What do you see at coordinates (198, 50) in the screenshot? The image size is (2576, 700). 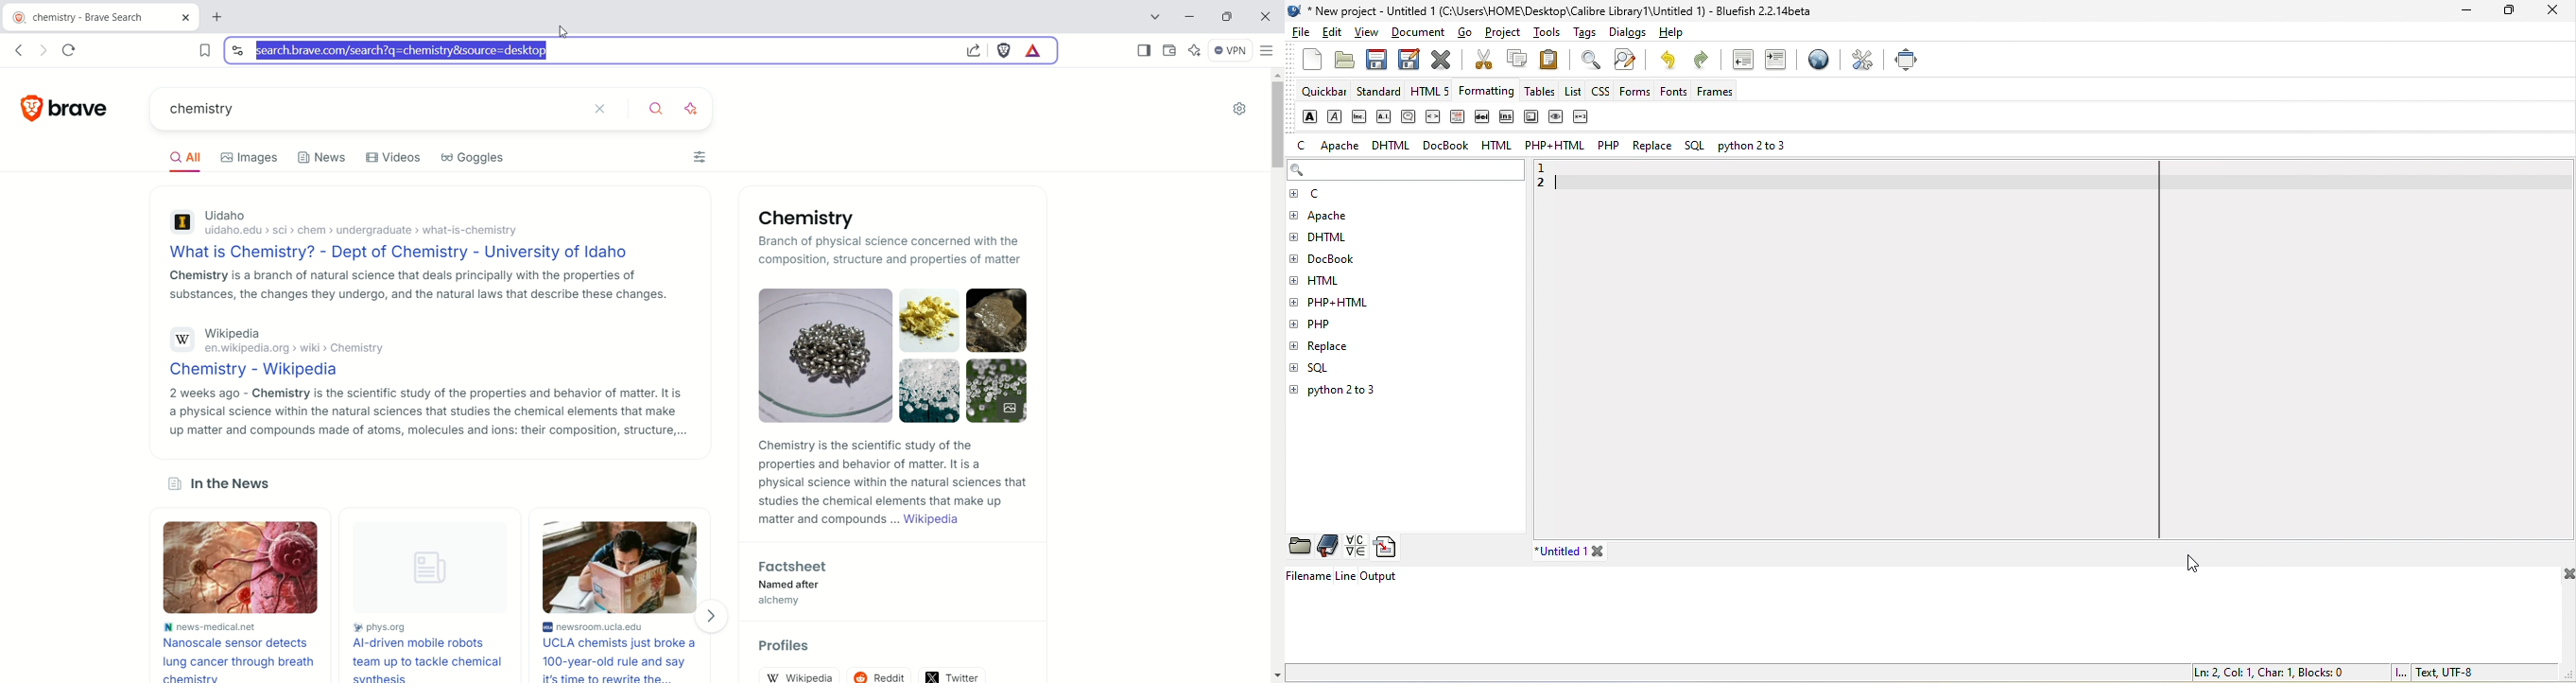 I see `bookmark` at bounding box center [198, 50].